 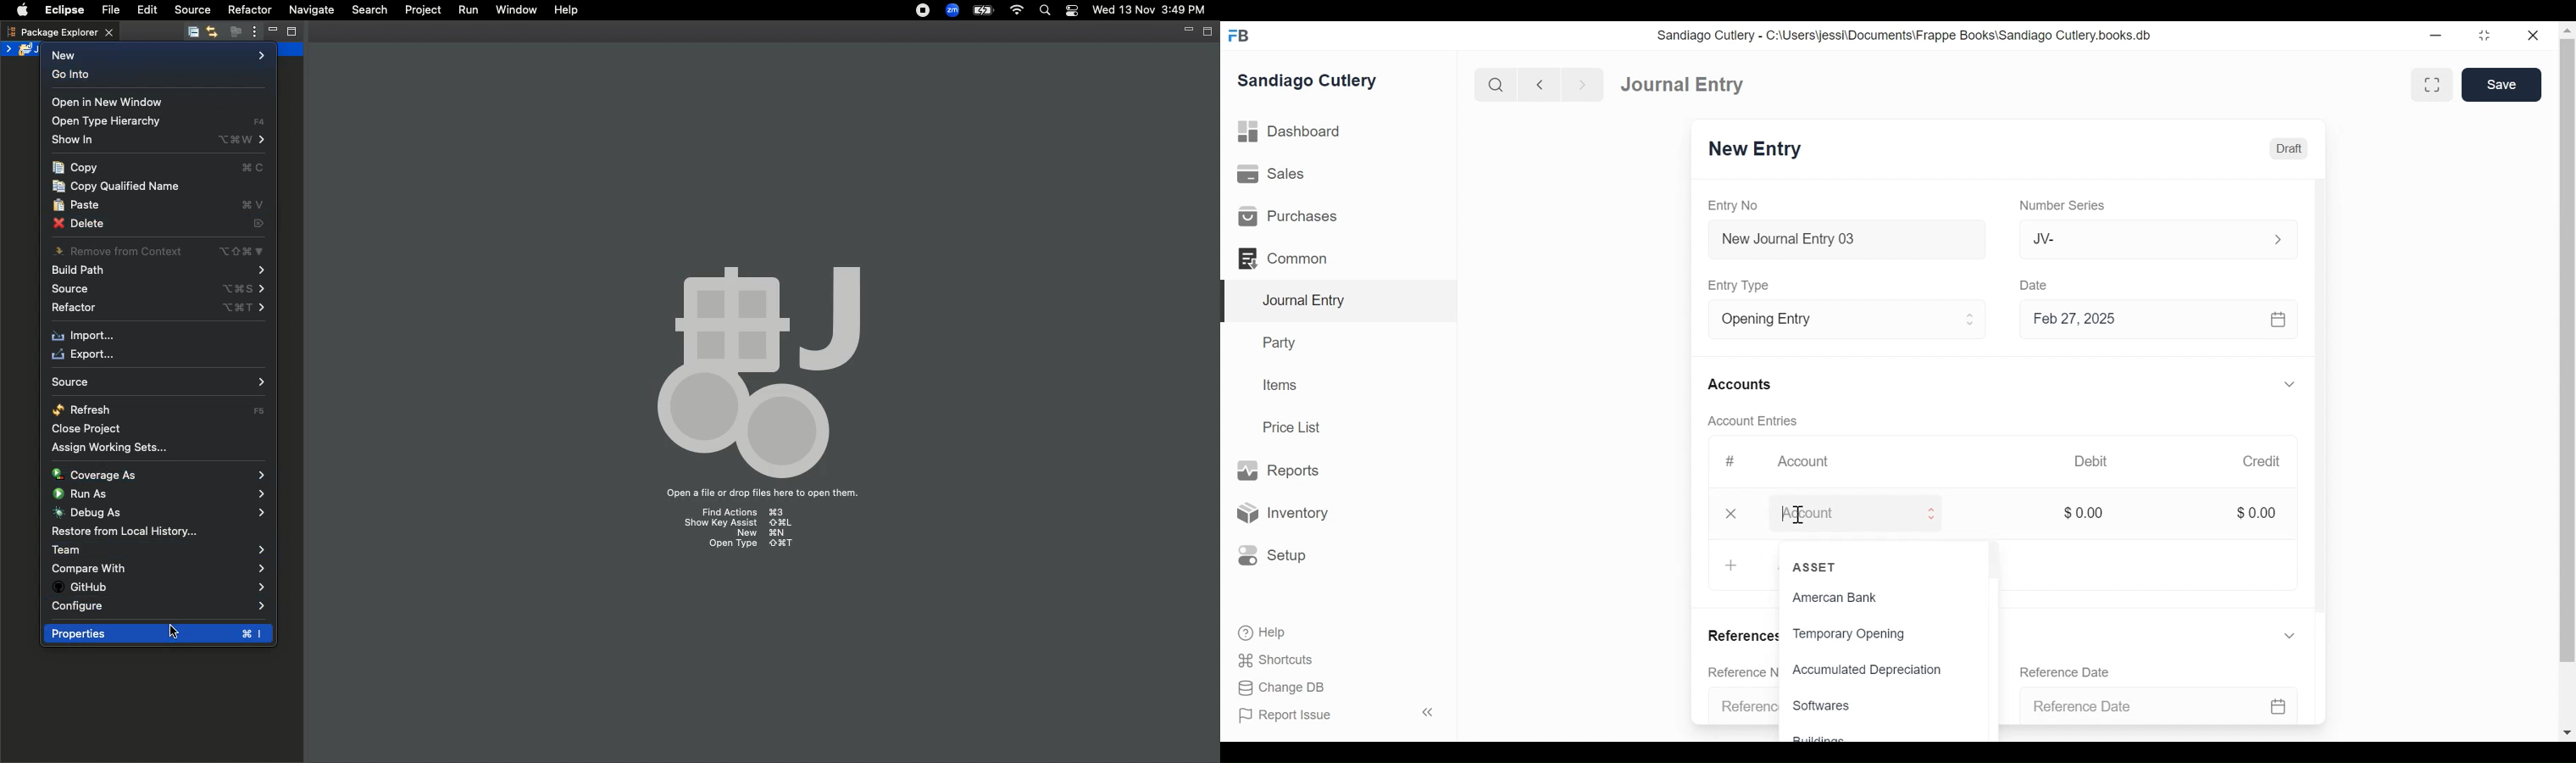 What do you see at coordinates (86, 335) in the screenshot?
I see `Import` at bounding box center [86, 335].